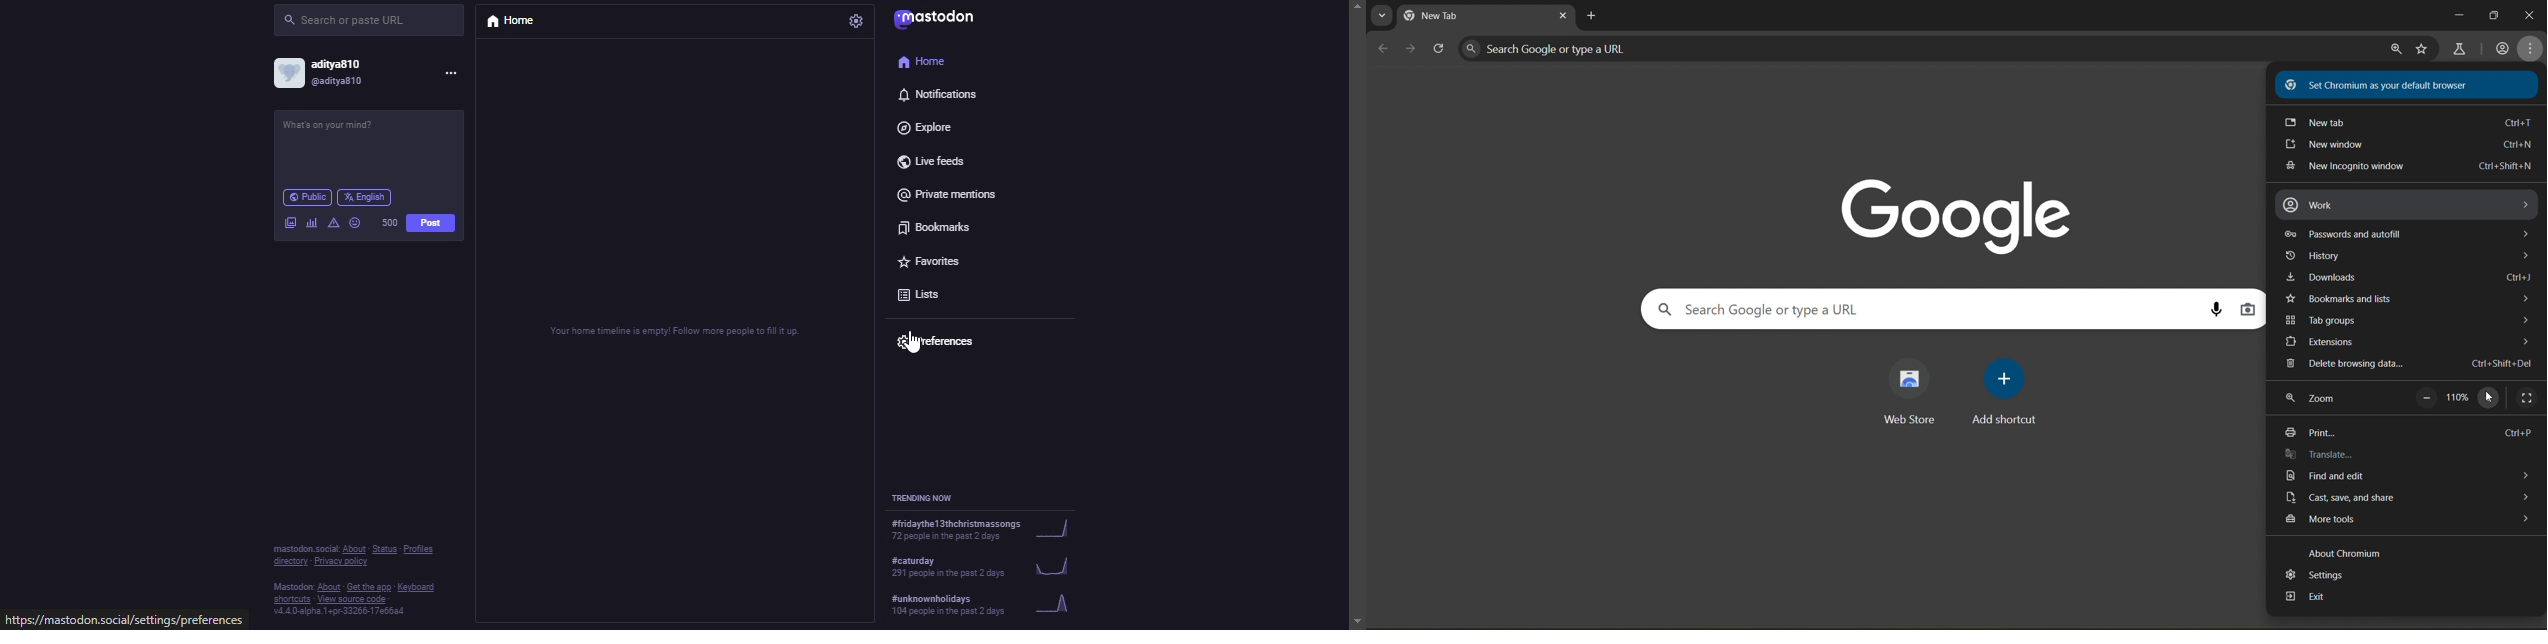 This screenshot has width=2548, height=644. I want to click on home, so click(922, 60).